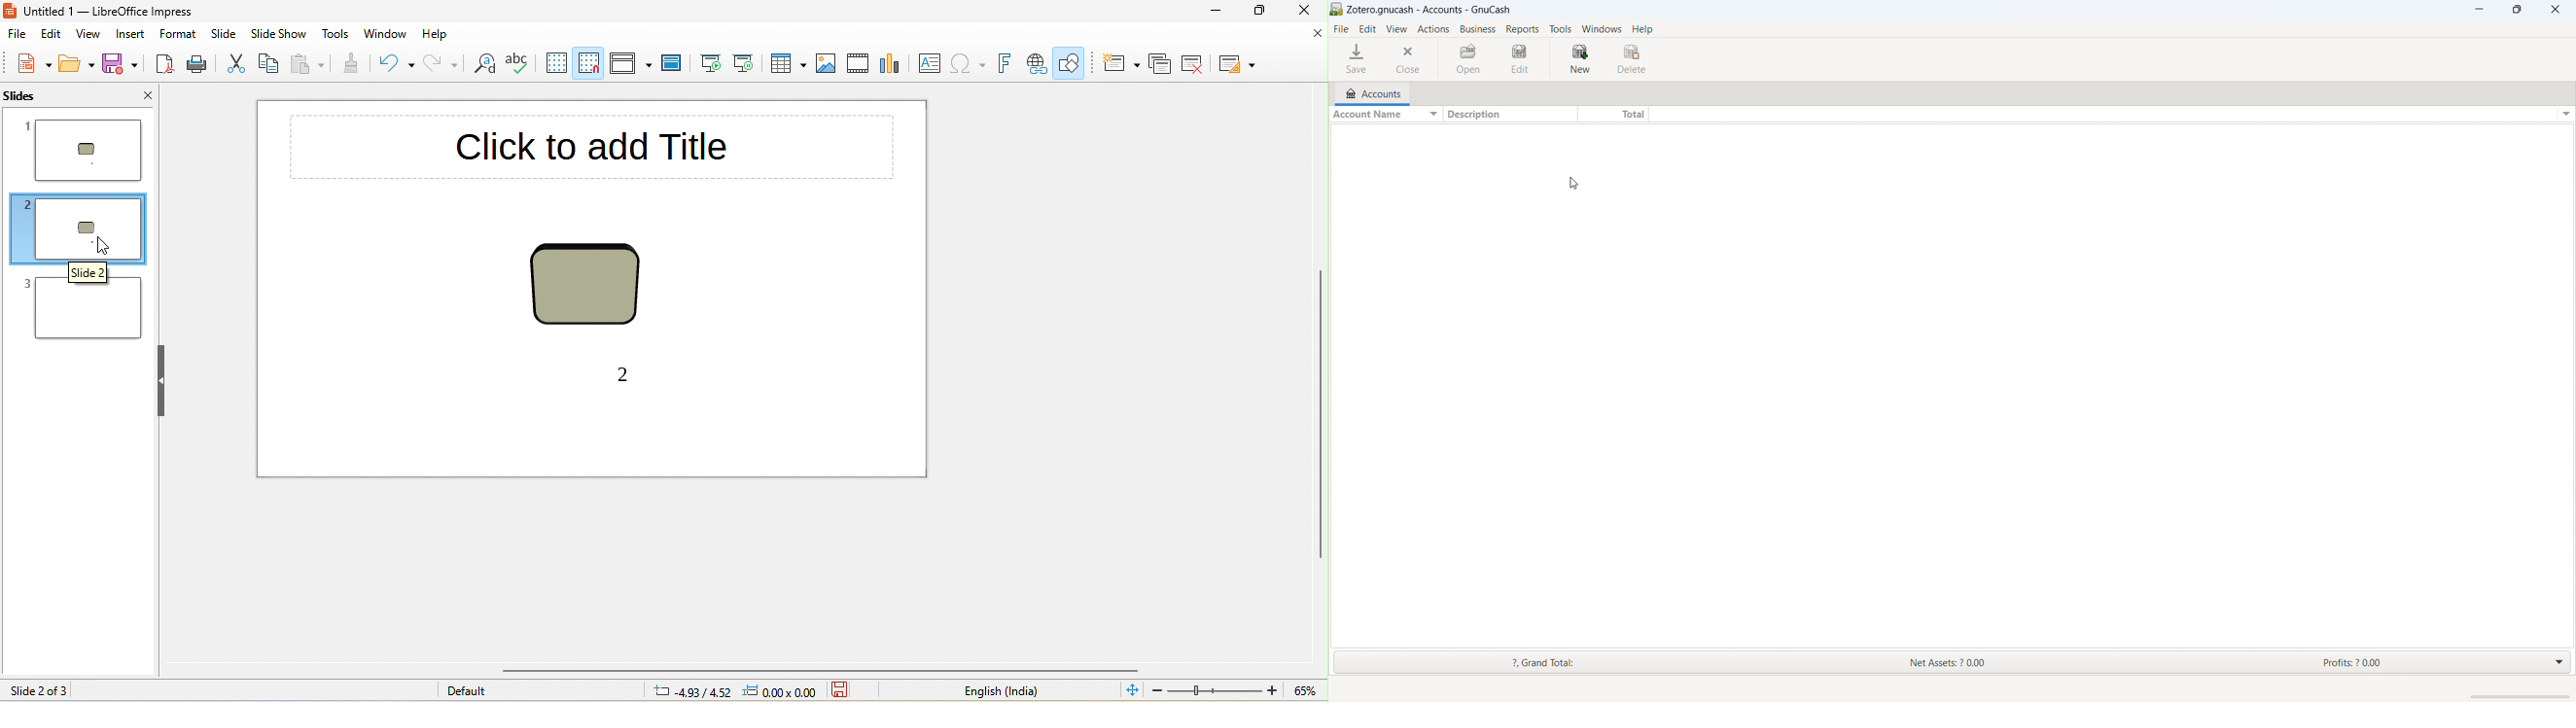 The height and width of the screenshot is (728, 2576). I want to click on copy, so click(271, 65).